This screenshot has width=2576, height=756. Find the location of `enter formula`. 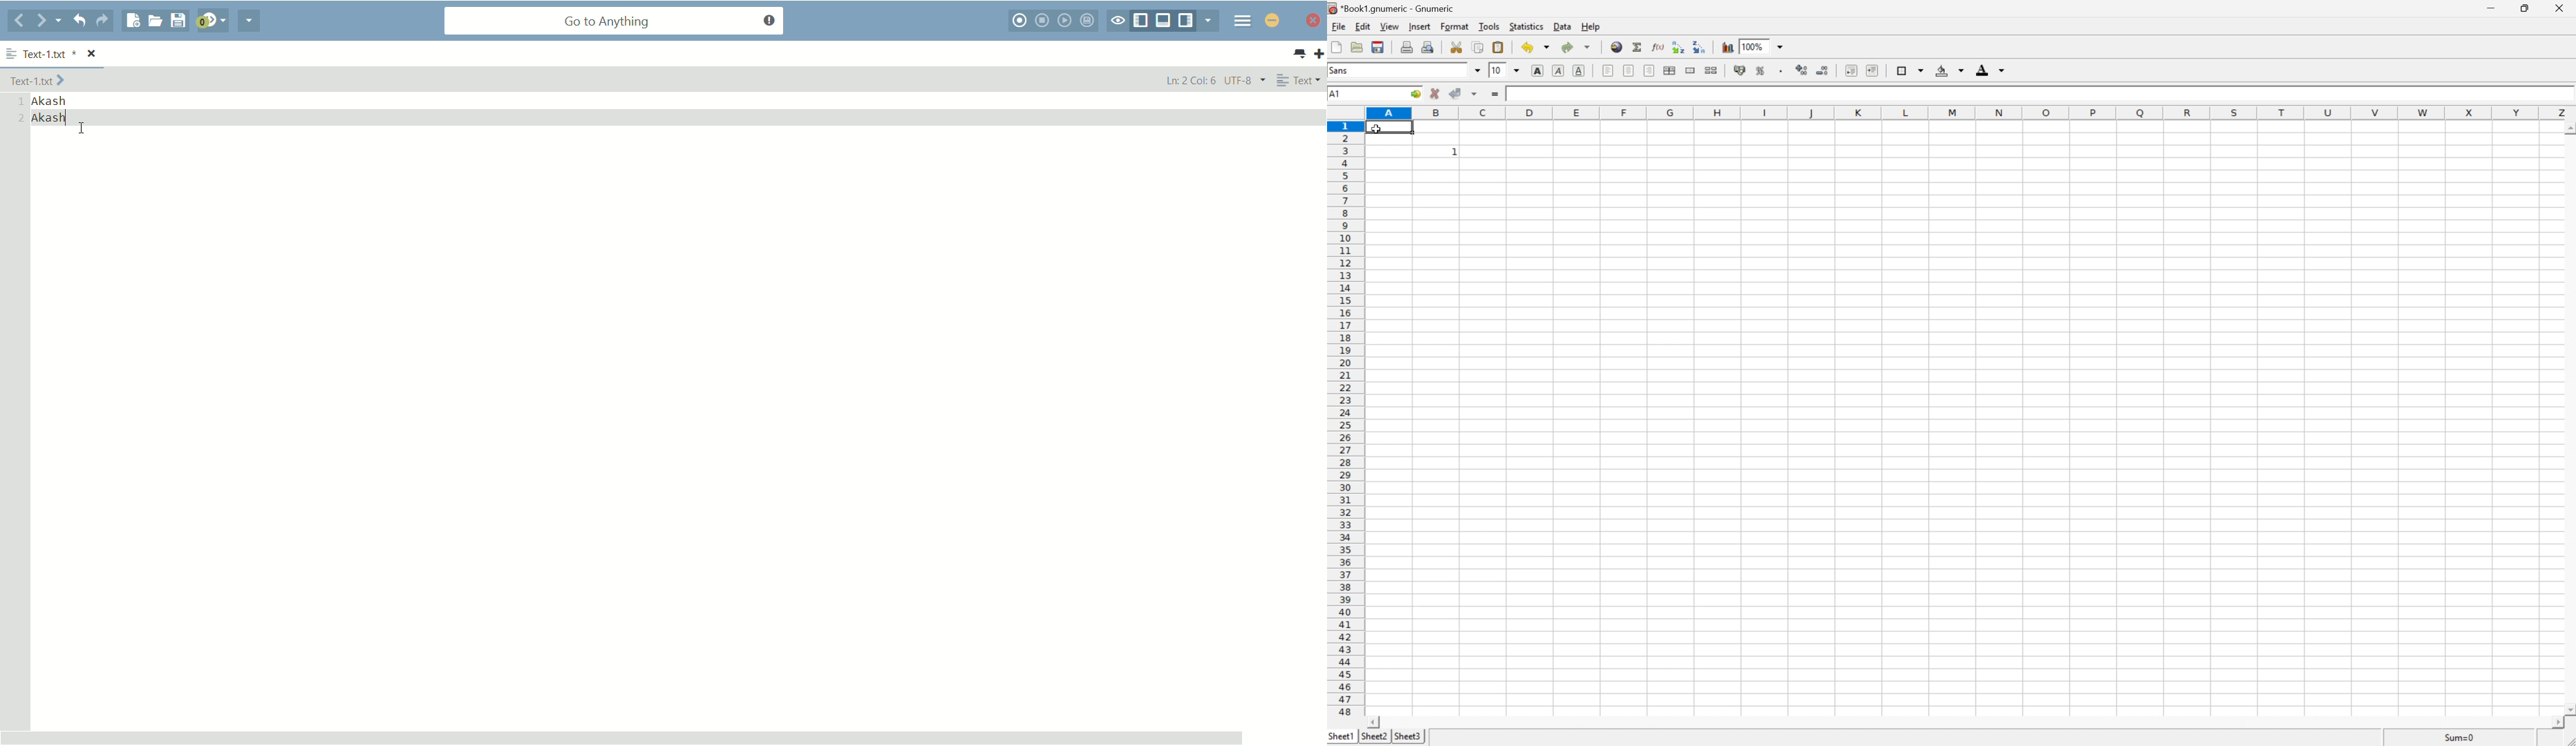

enter formula is located at coordinates (1497, 93).